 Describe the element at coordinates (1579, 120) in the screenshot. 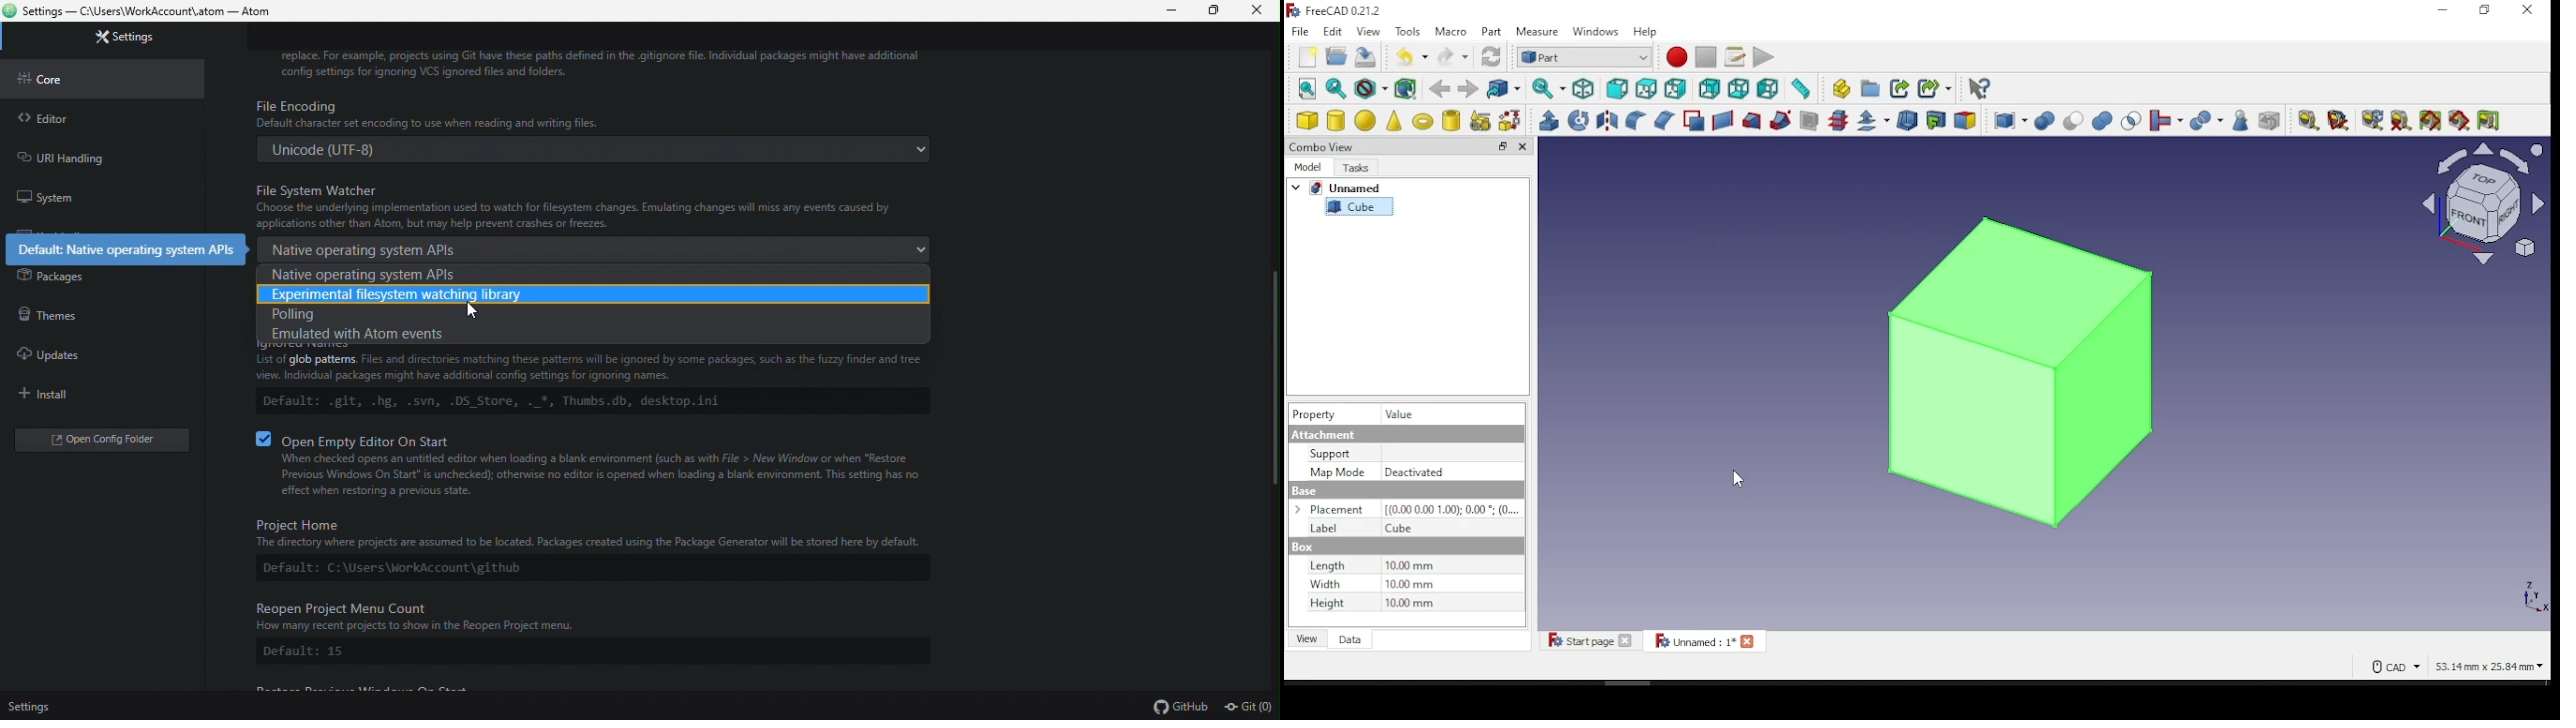

I see `revolve` at that location.